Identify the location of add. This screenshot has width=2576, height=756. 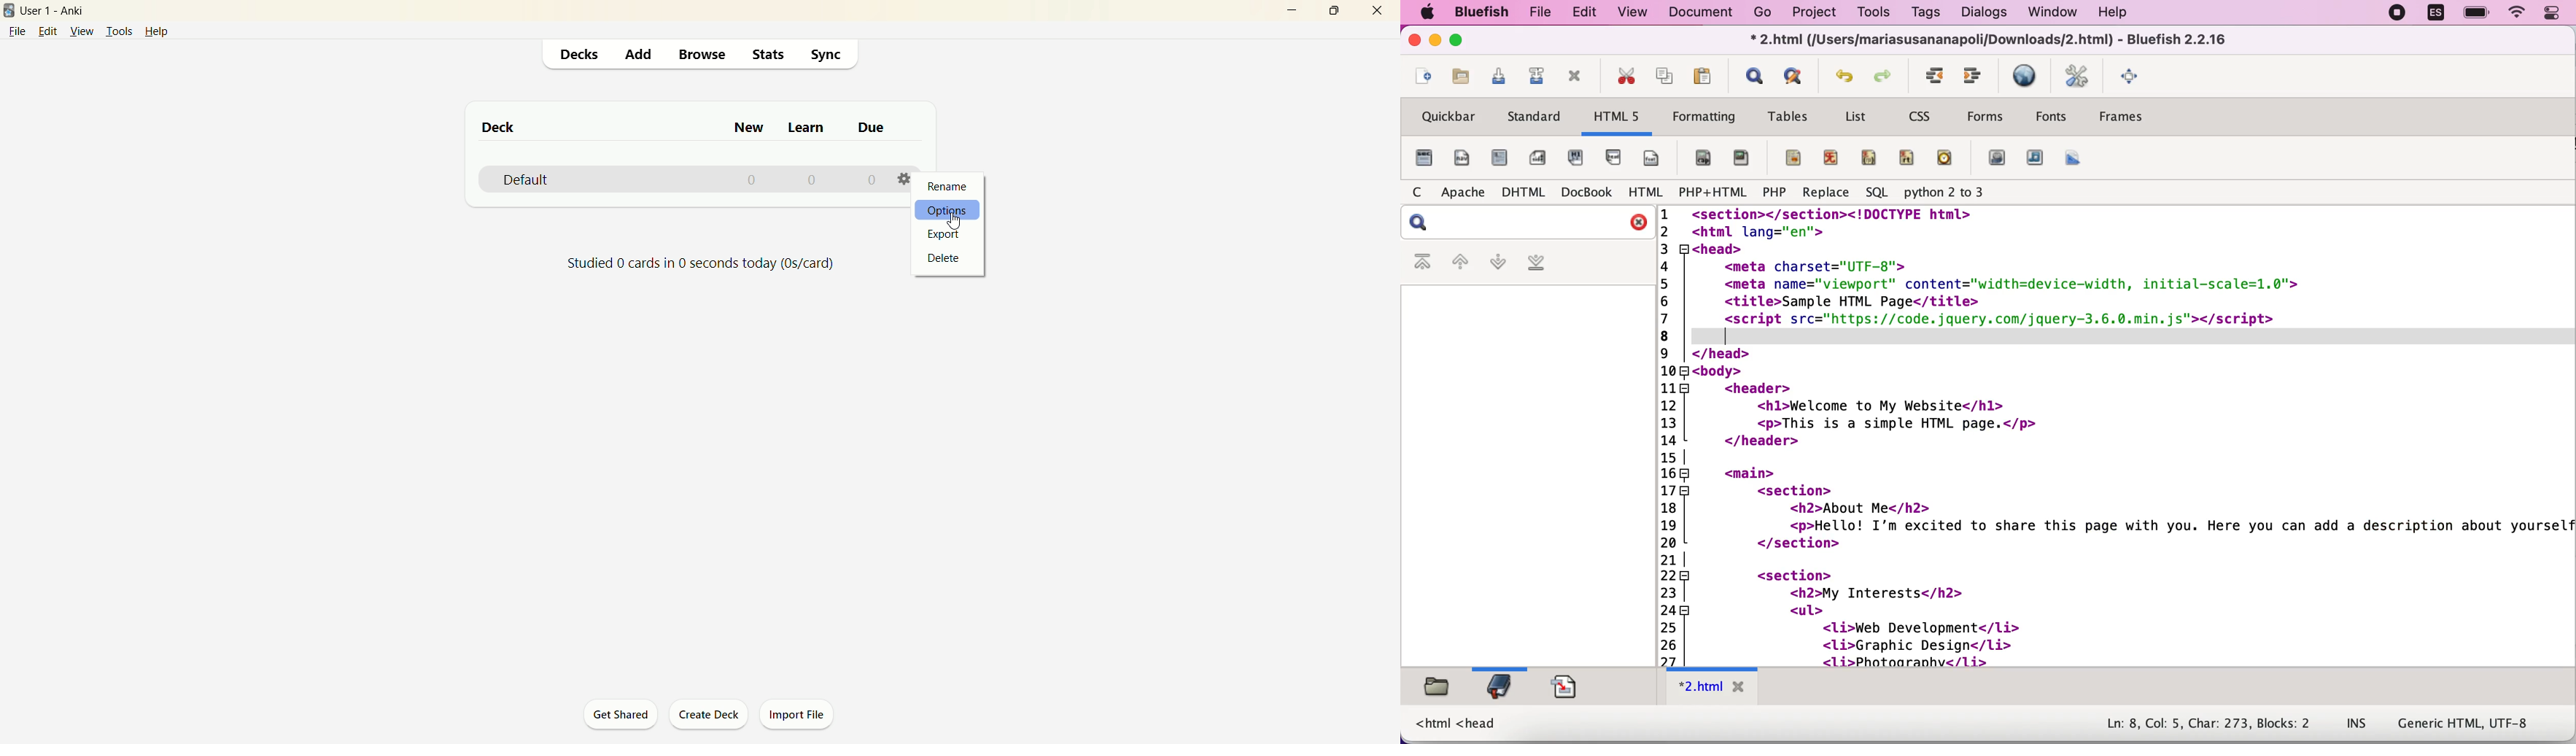
(637, 55).